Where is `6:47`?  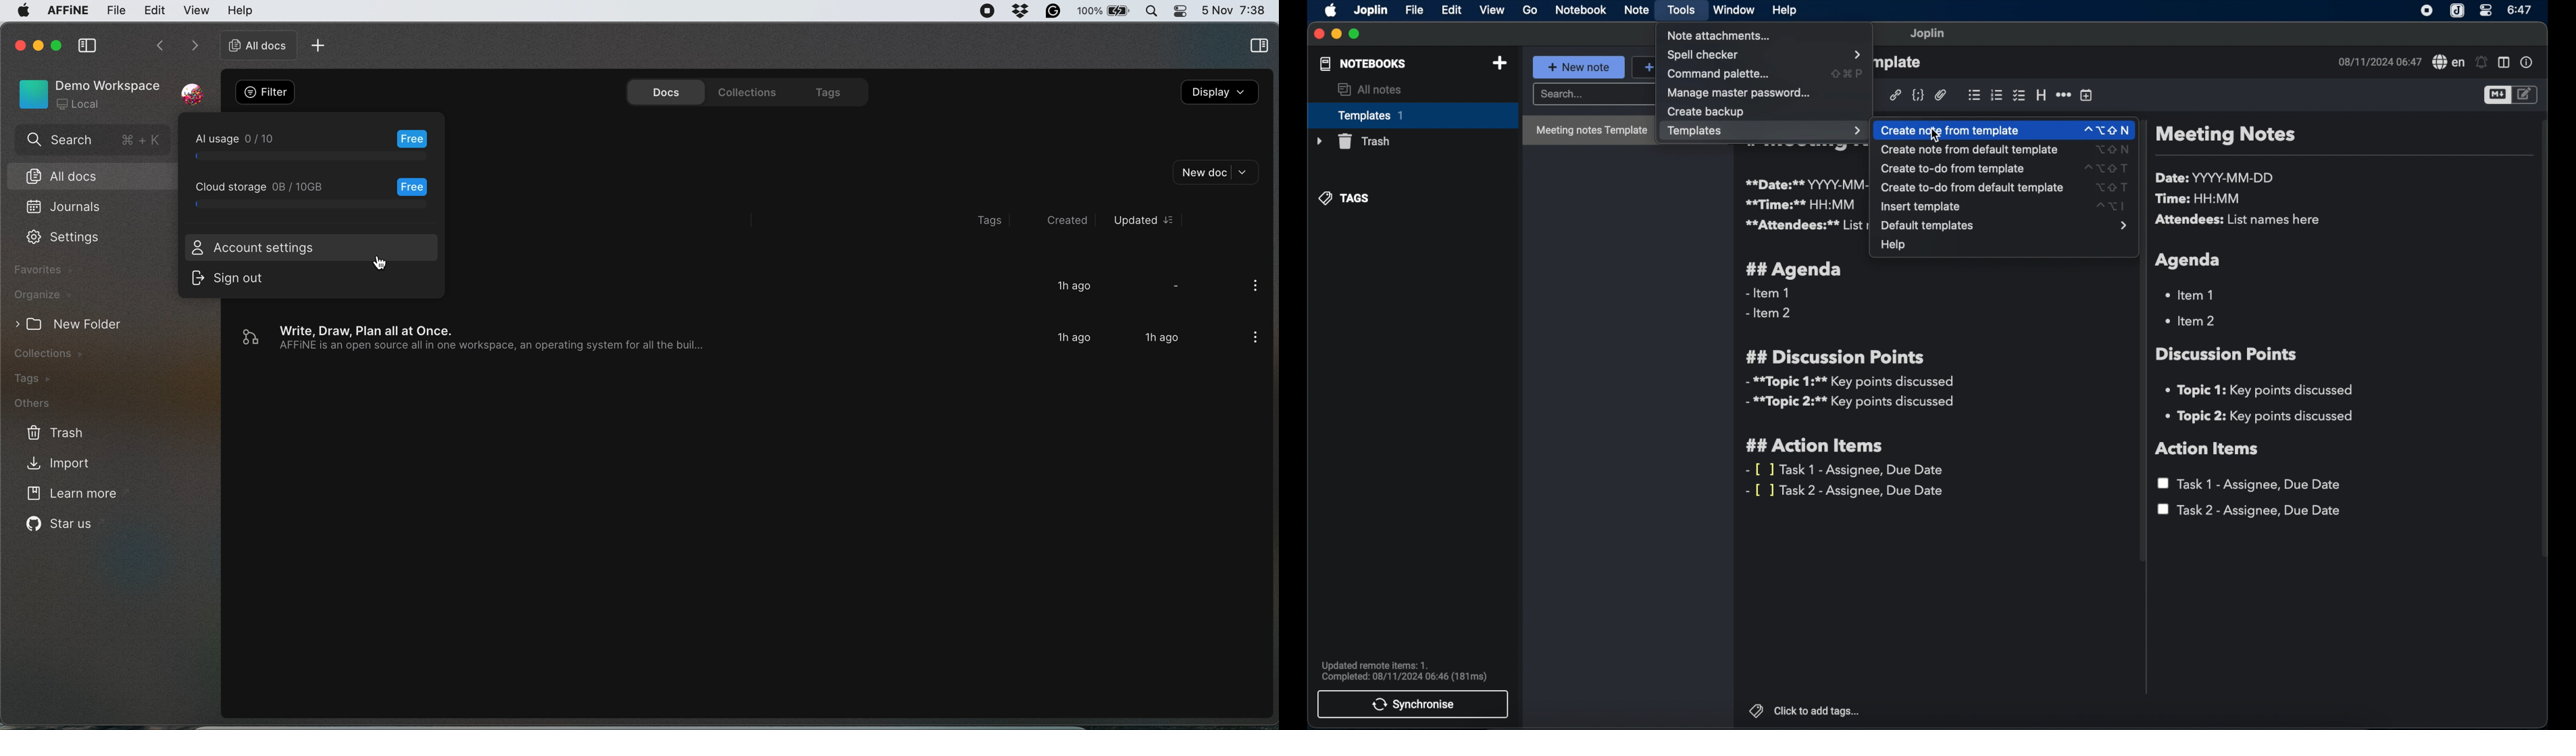 6:47 is located at coordinates (2519, 10).